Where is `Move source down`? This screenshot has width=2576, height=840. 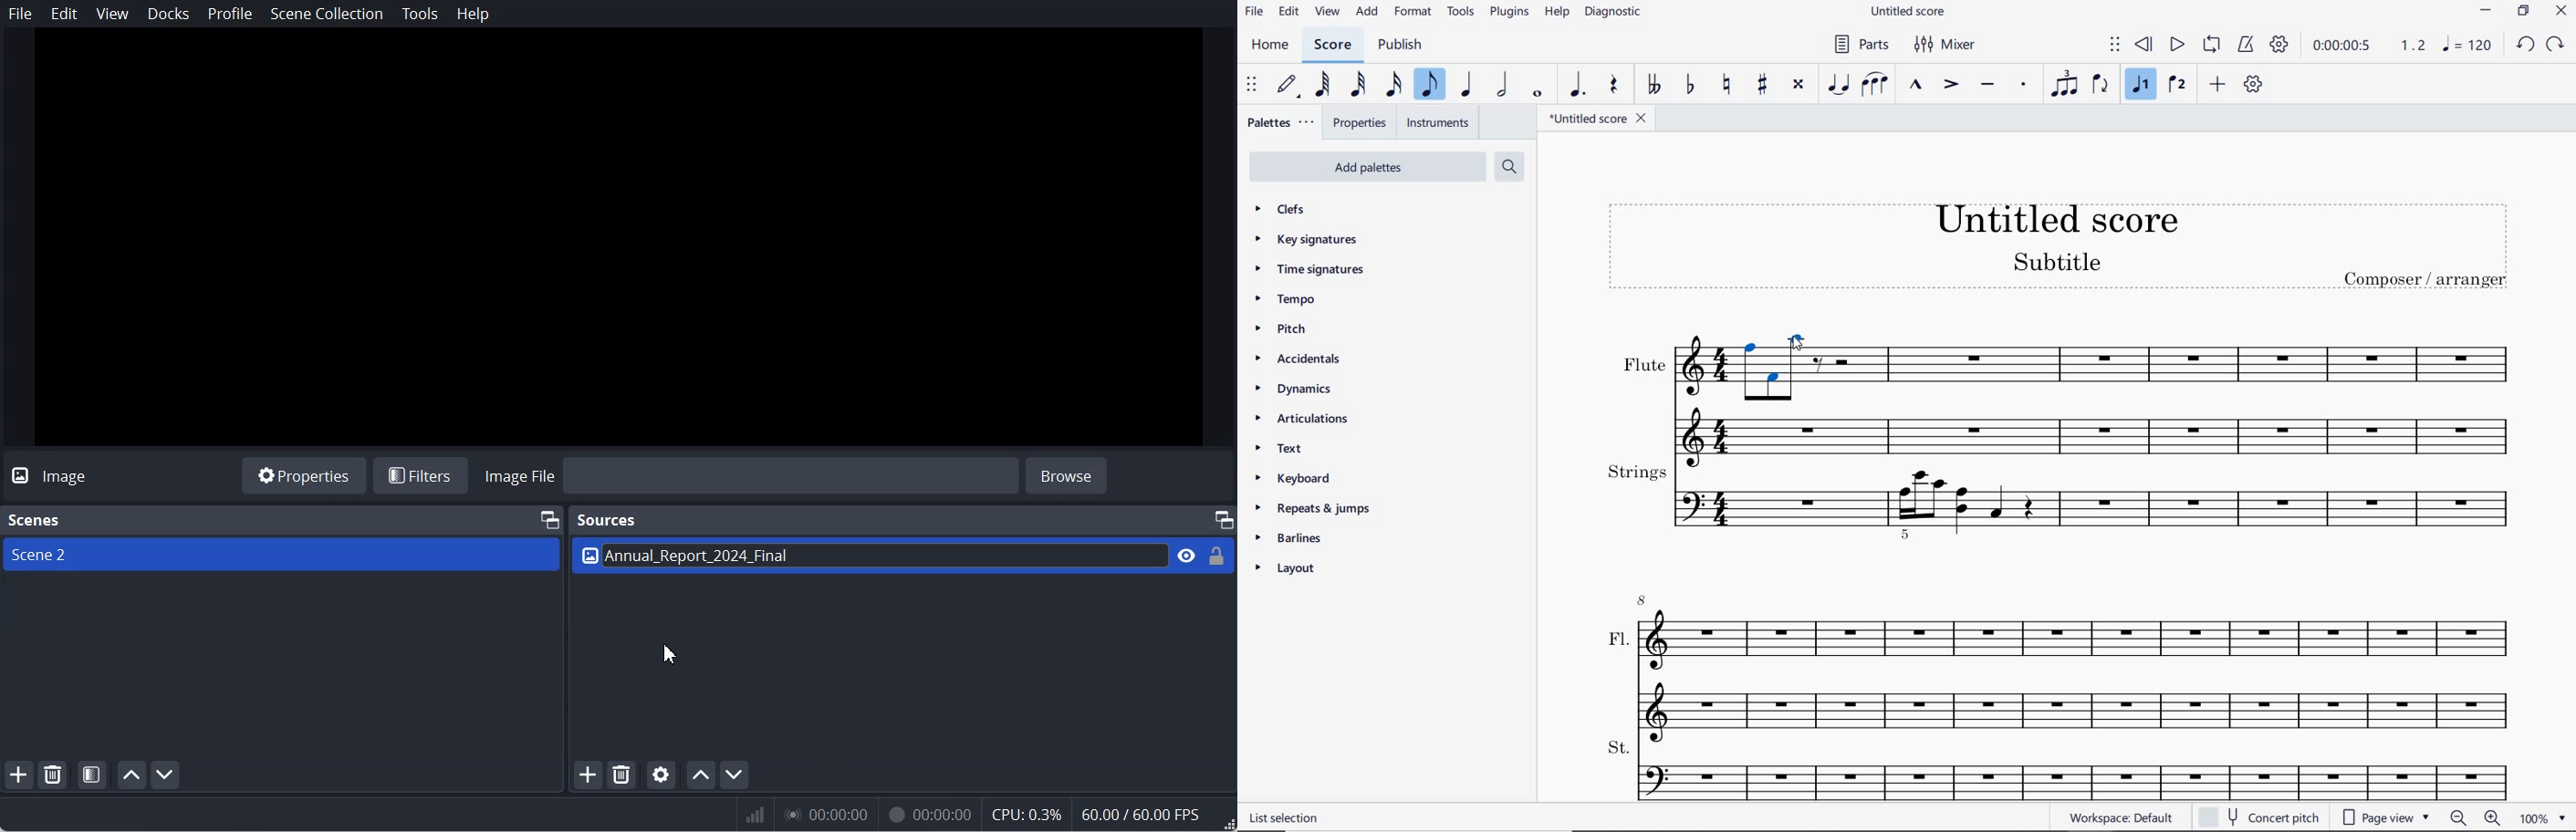
Move source down is located at coordinates (735, 774).